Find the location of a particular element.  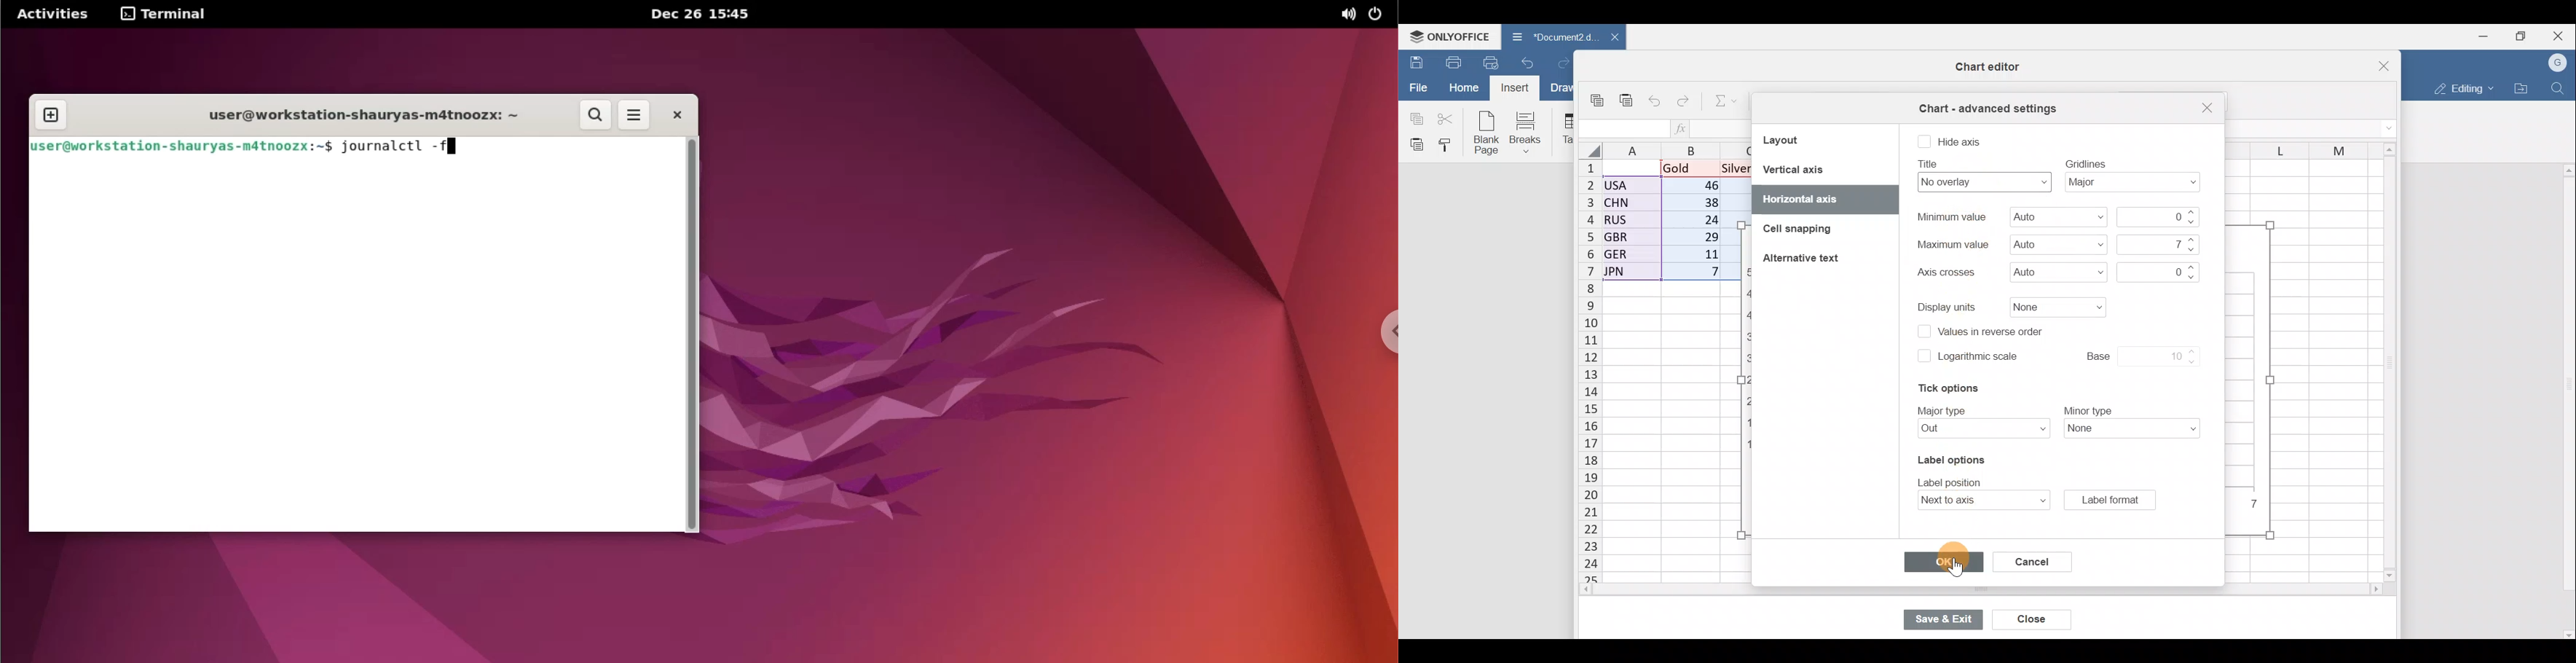

Chart advanced settings is located at coordinates (1986, 104).